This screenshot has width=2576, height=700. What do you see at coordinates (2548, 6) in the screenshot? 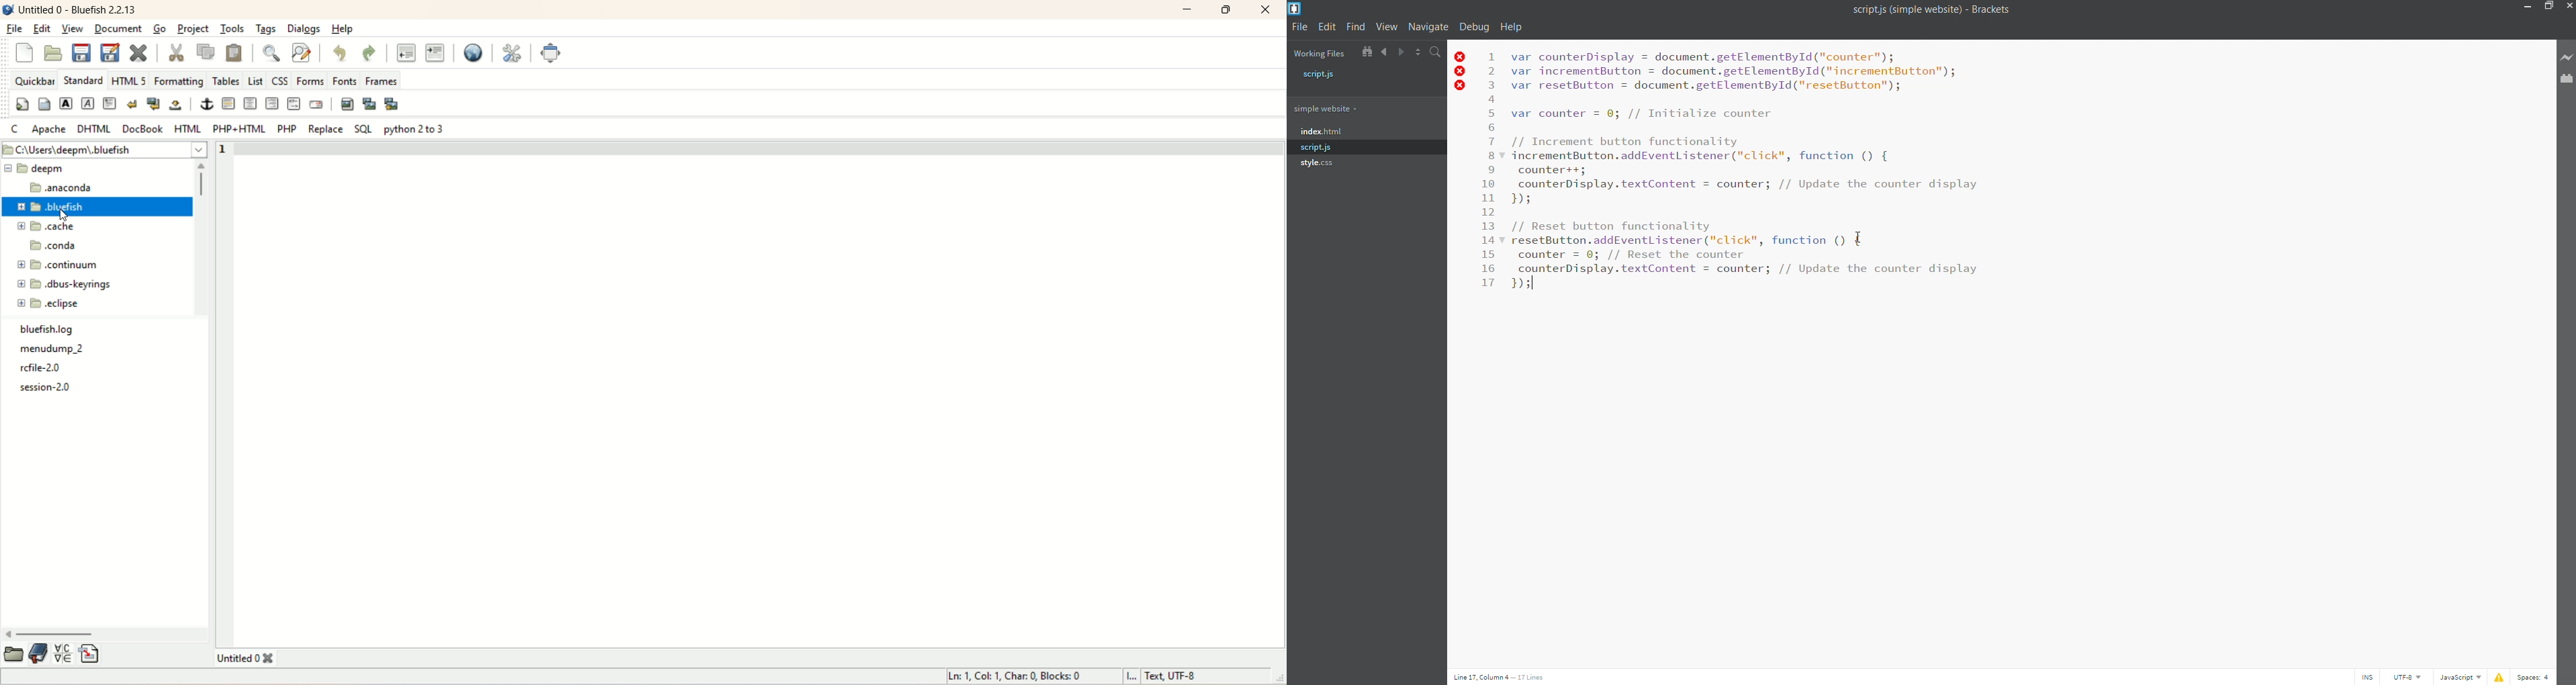
I see `maximize/restore` at bounding box center [2548, 6].